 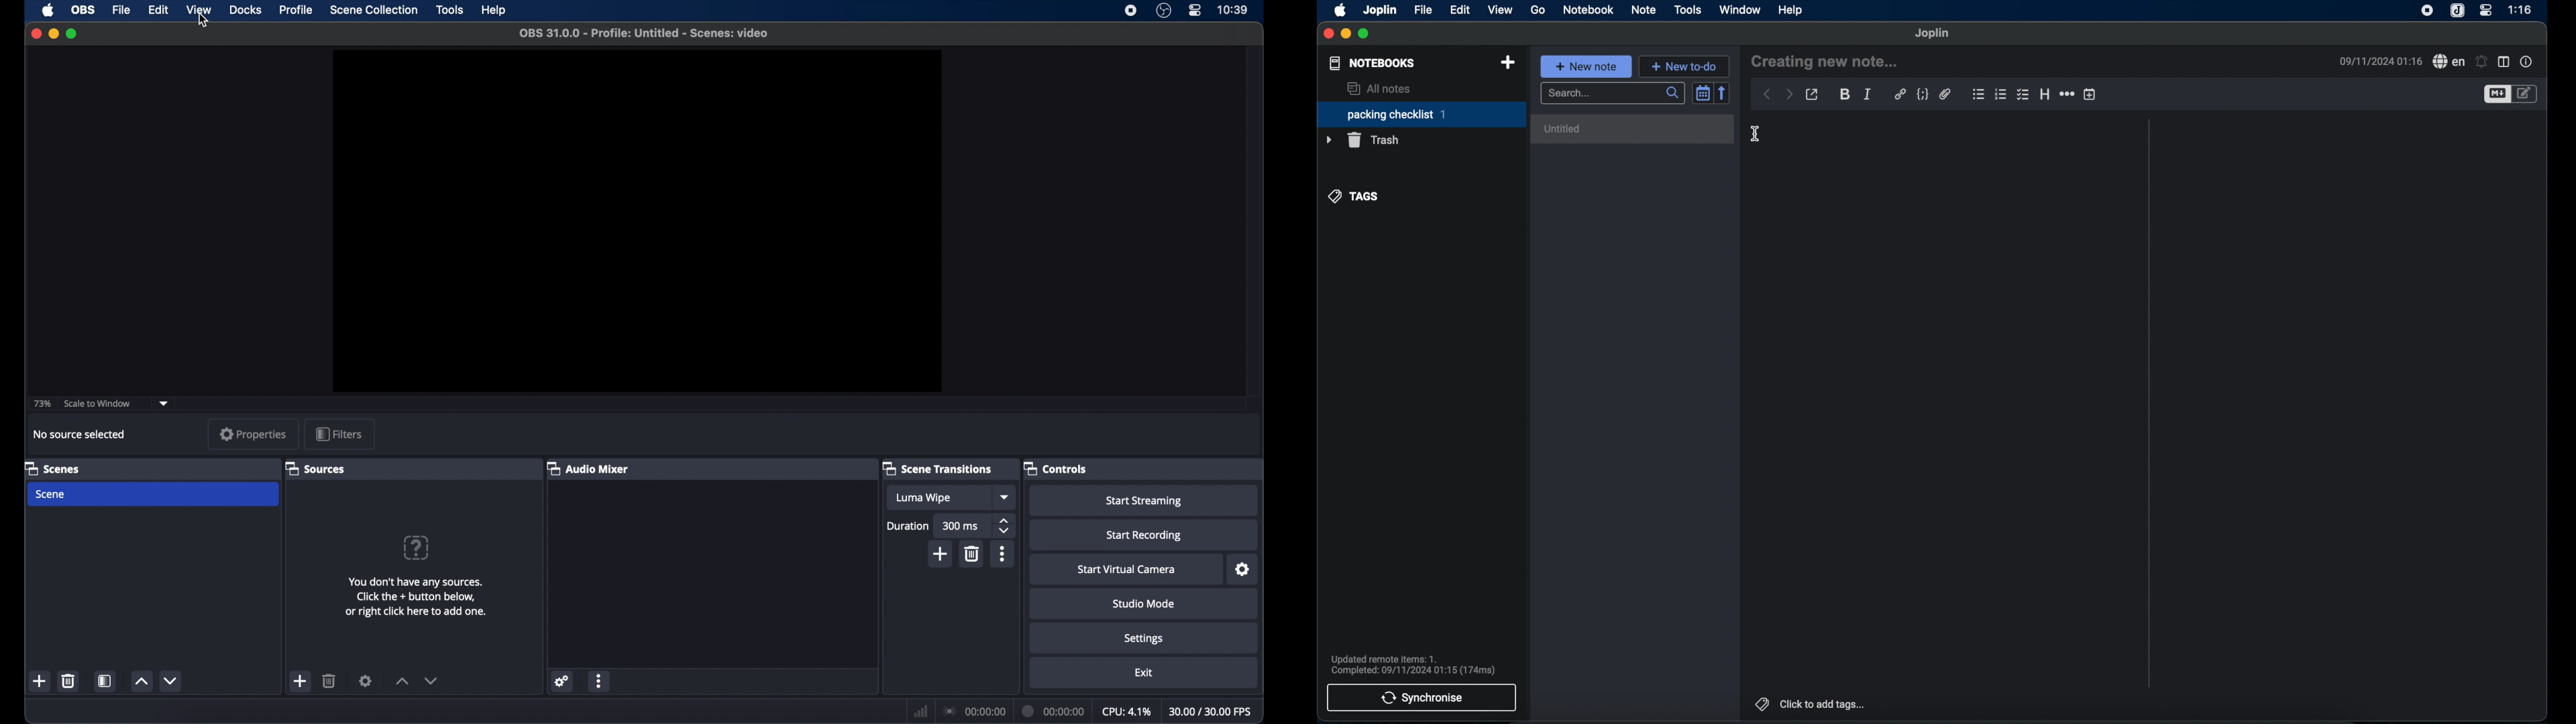 What do you see at coordinates (1353, 197) in the screenshot?
I see `tags` at bounding box center [1353, 197].